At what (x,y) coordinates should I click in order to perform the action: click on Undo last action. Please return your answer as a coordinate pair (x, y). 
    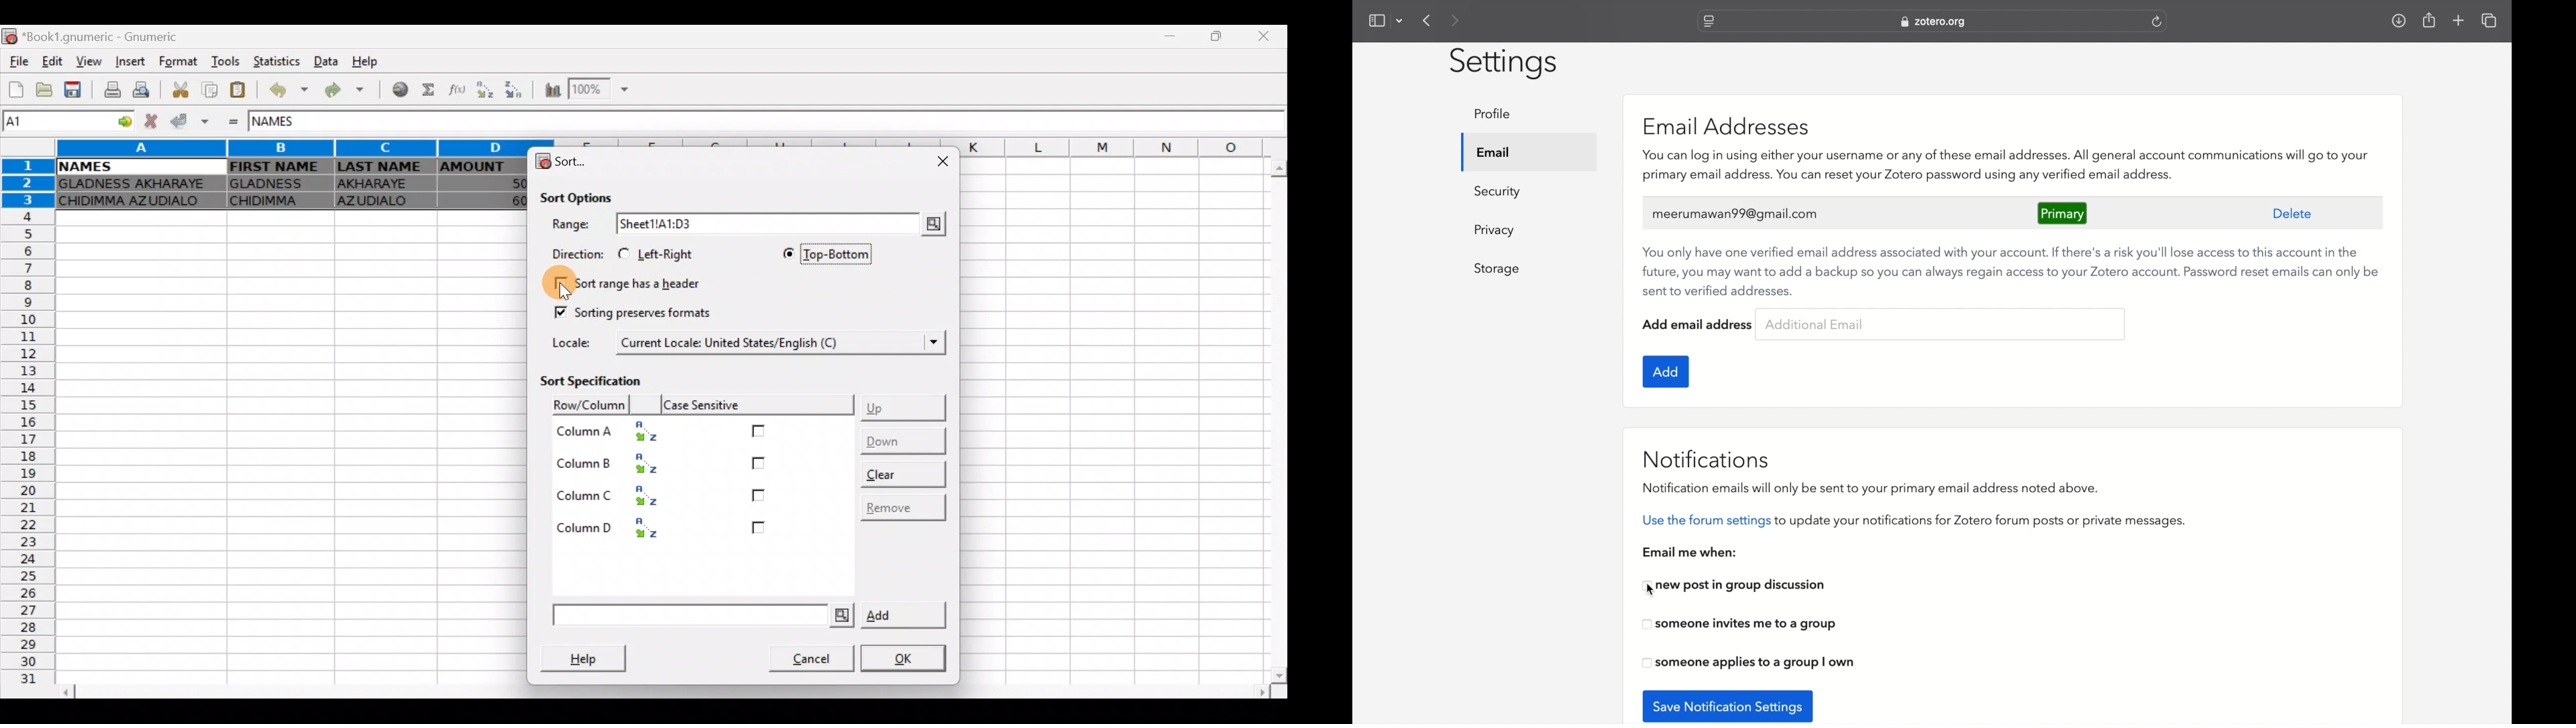
    Looking at the image, I should click on (290, 90).